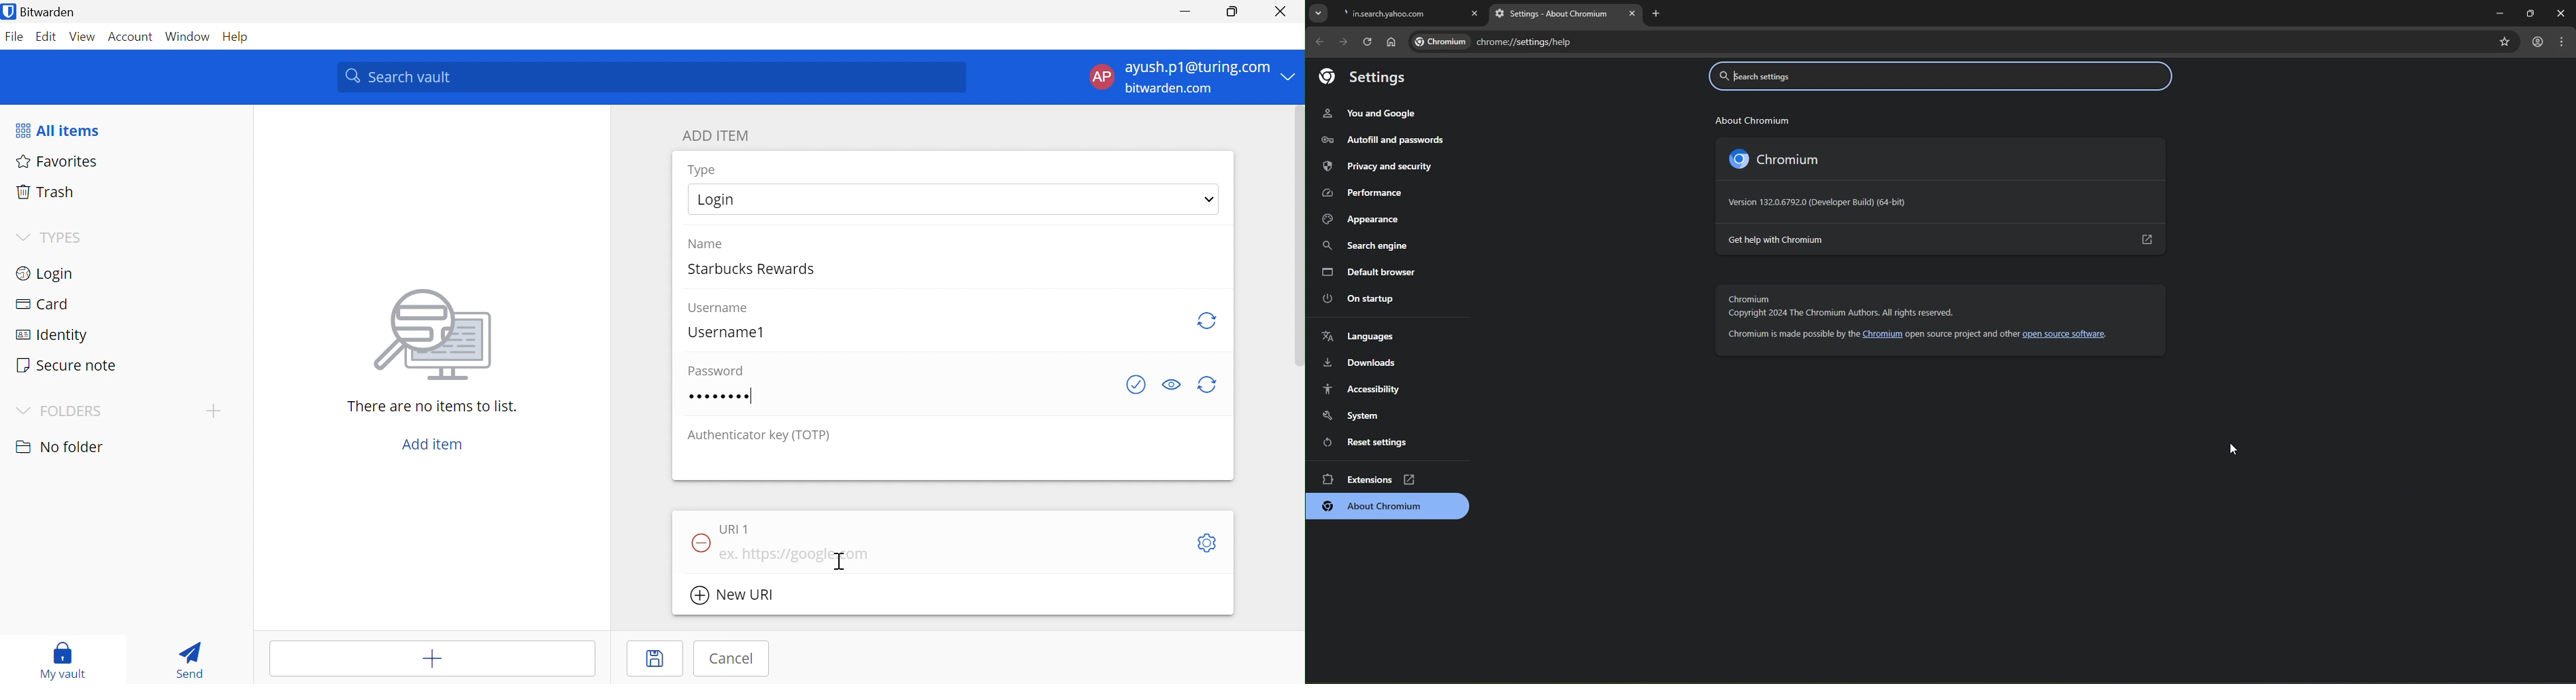  Describe the element at coordinates (1751, 119) in the screenshot. I see `Text one` at that location.